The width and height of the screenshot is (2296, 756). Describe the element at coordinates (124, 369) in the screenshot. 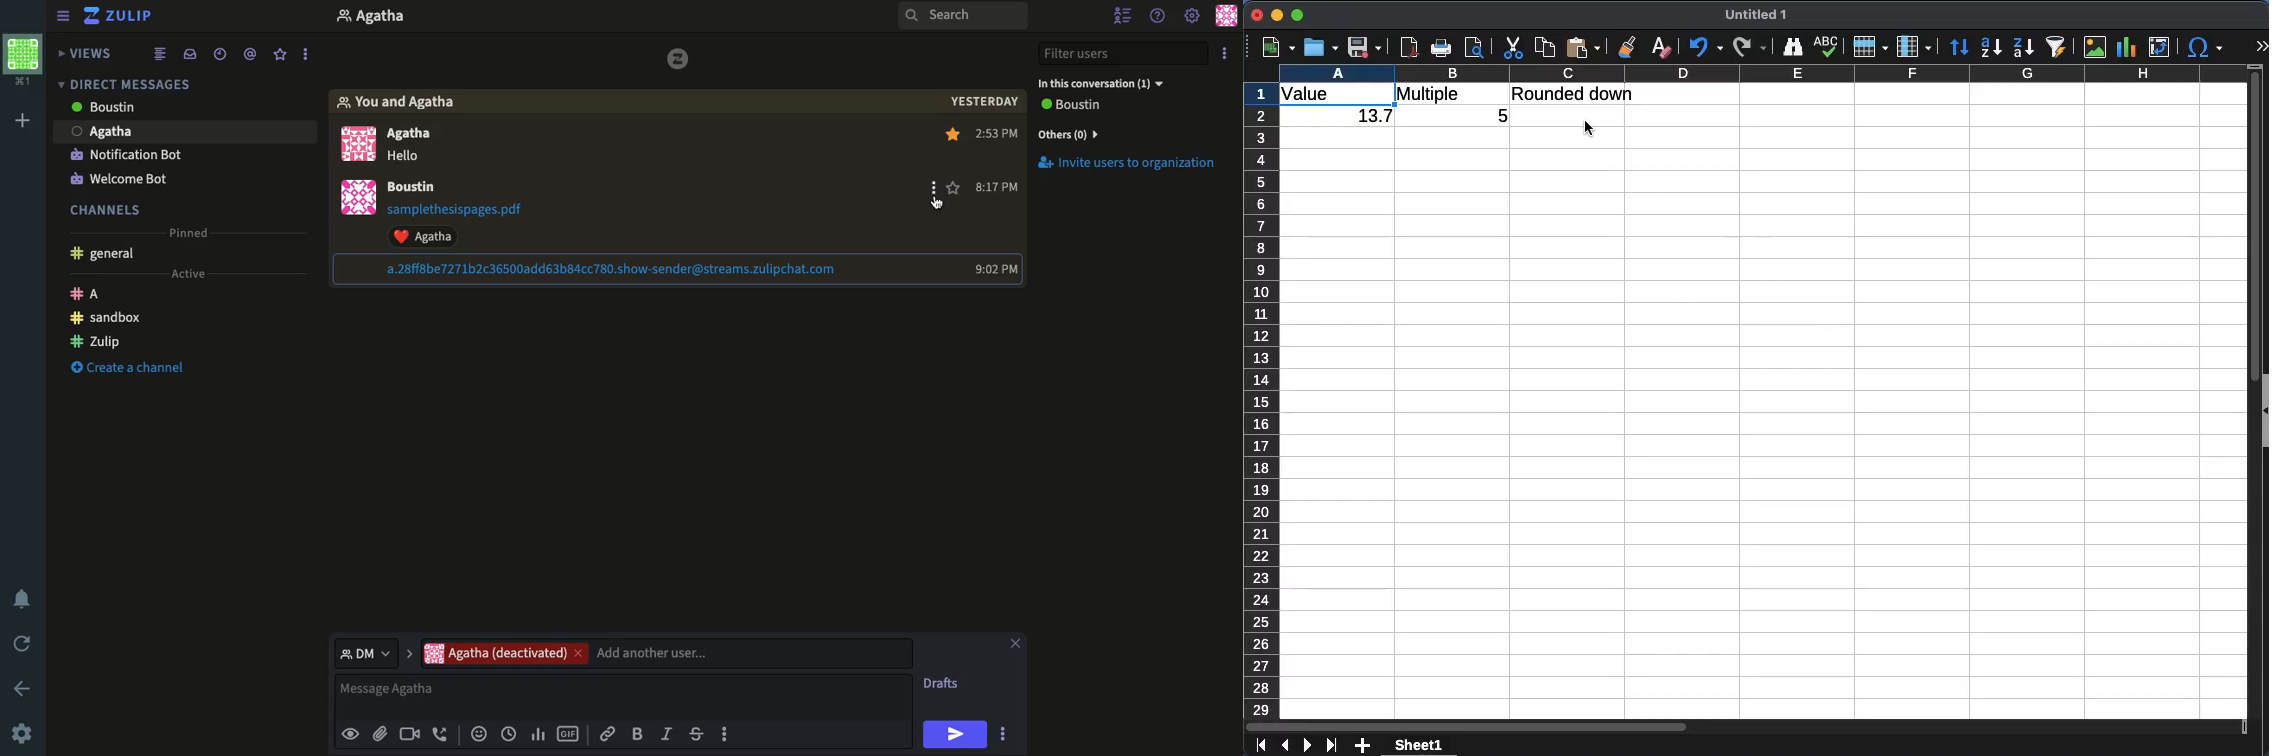

I see `Create a channel` at that location.